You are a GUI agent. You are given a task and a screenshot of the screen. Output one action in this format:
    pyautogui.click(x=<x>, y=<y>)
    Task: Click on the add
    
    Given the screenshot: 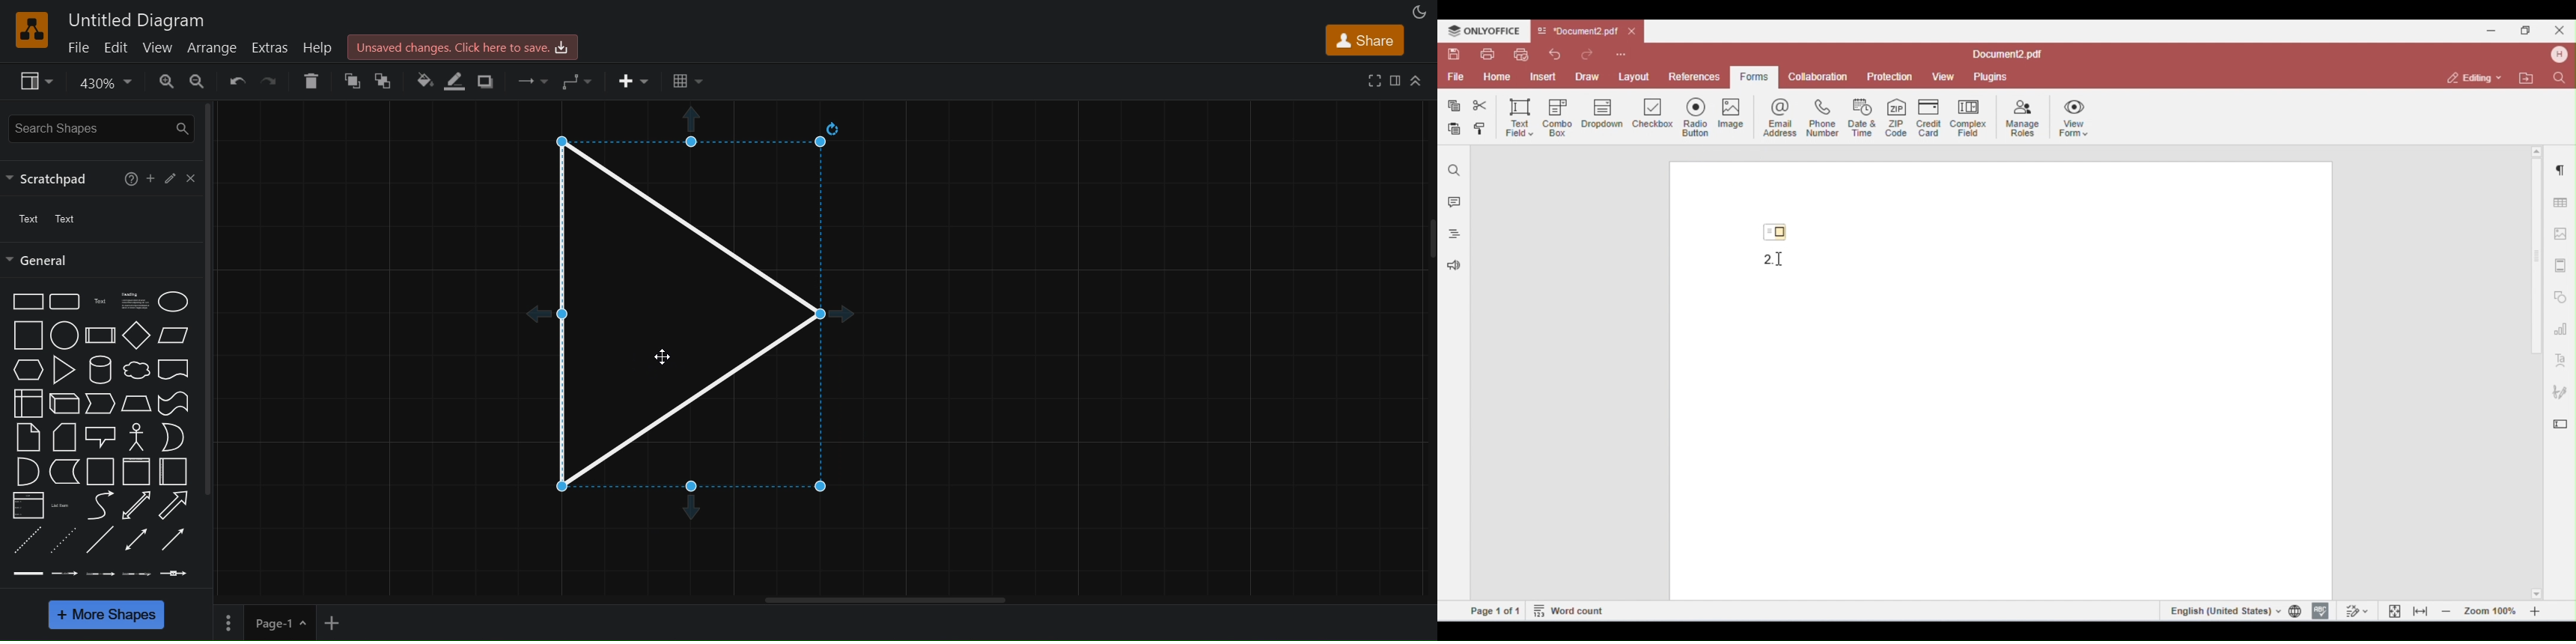 What is the action you would take?
    pyautogui.click(x=151, y=176)
    